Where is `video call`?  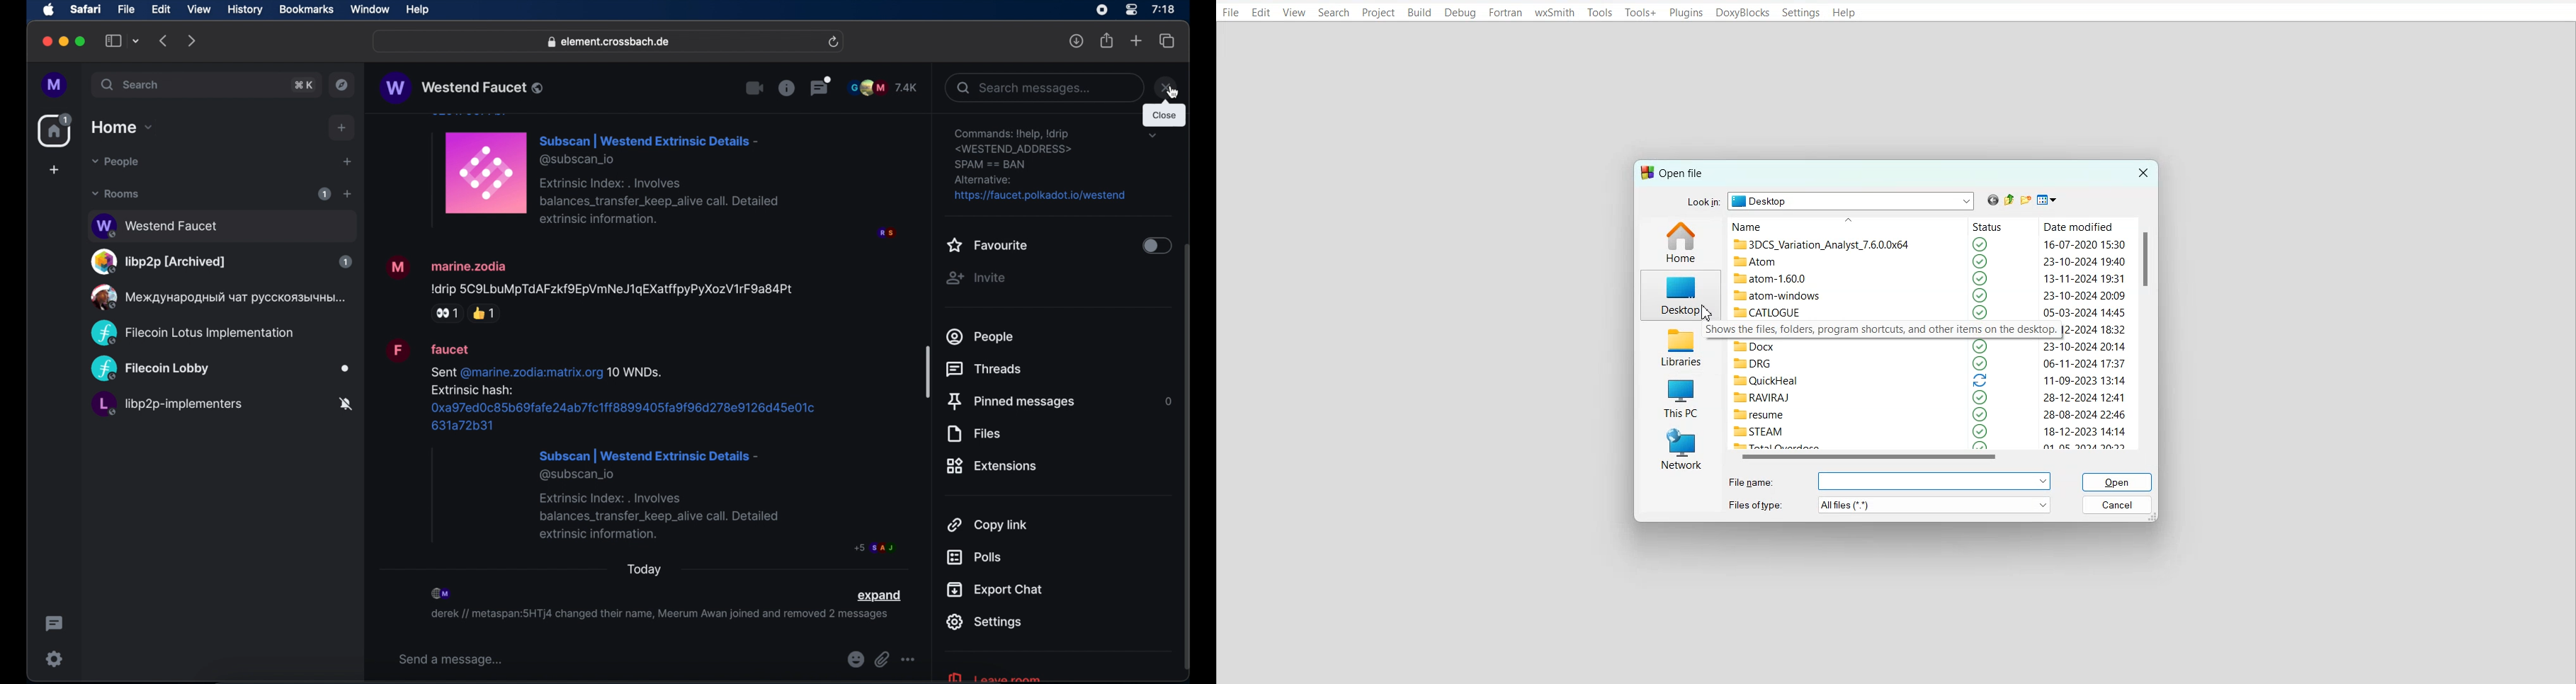
video call is located at coordinates (755, 89).